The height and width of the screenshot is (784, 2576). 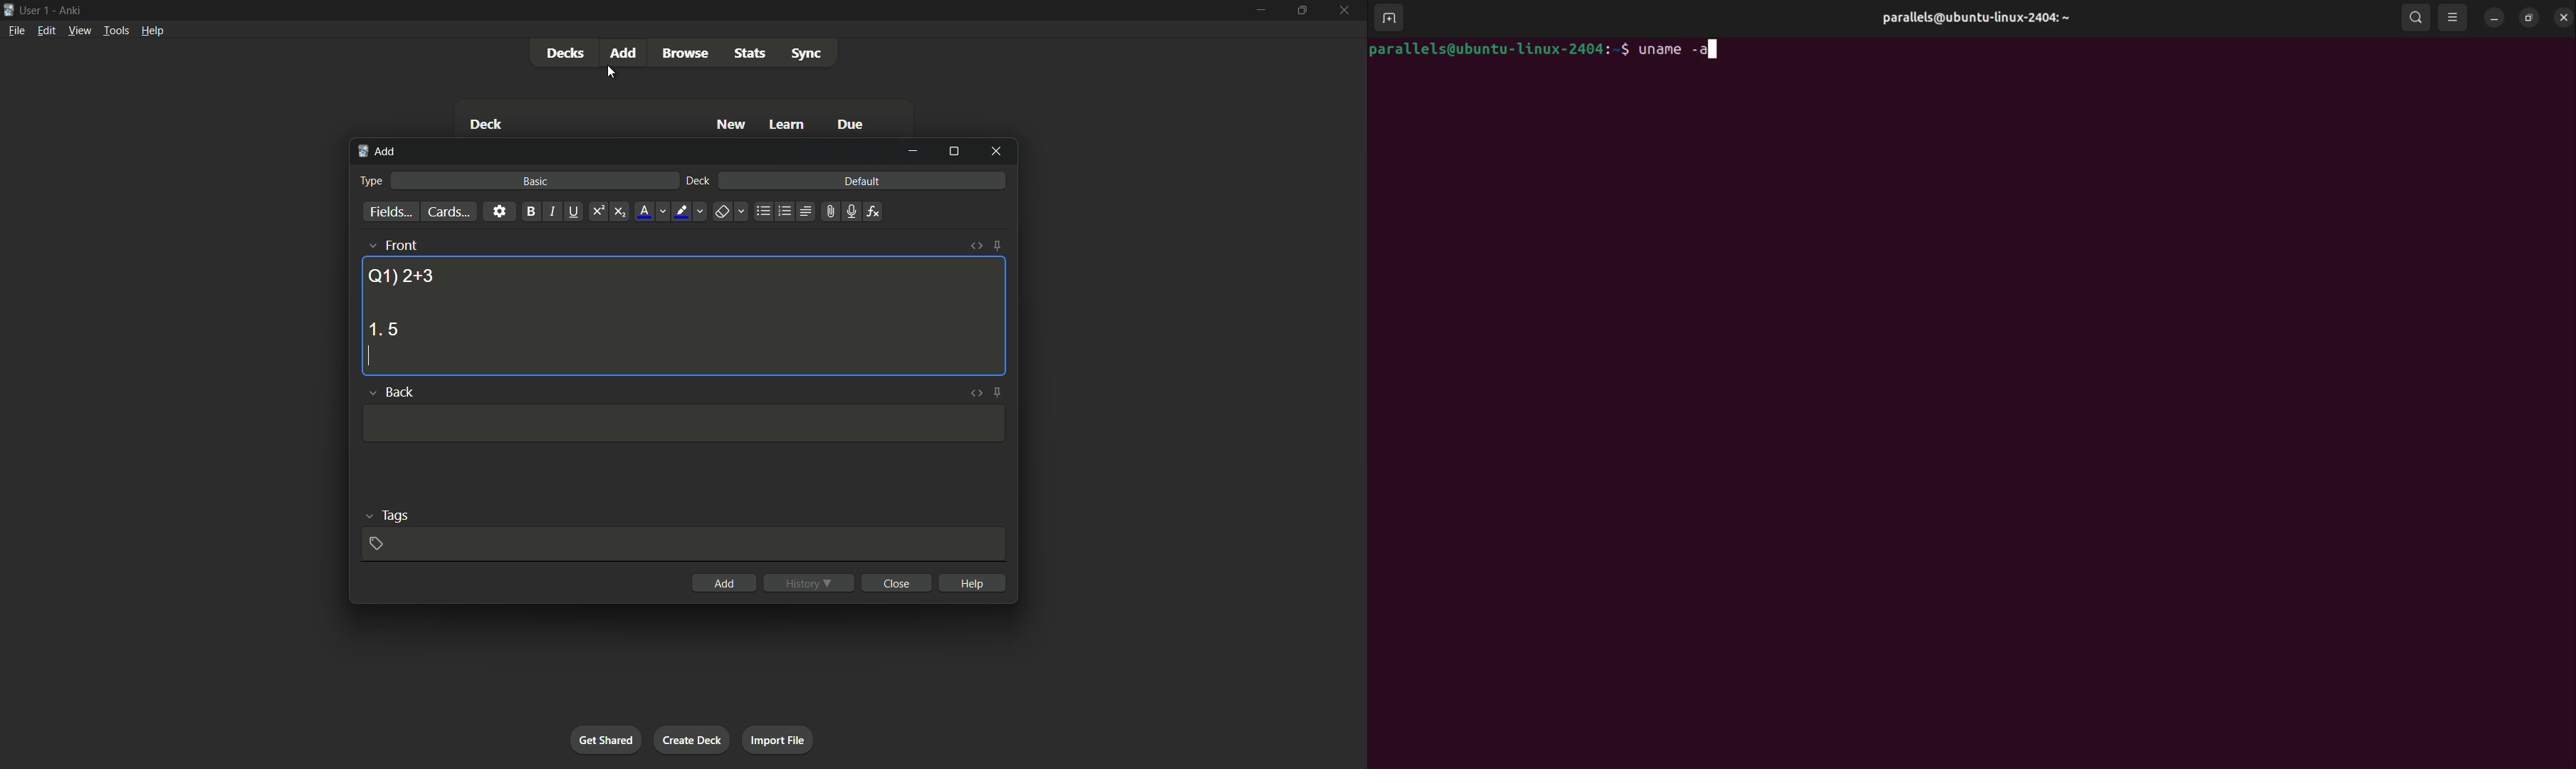 I want to click on view options, so click(x=2454, y=17).